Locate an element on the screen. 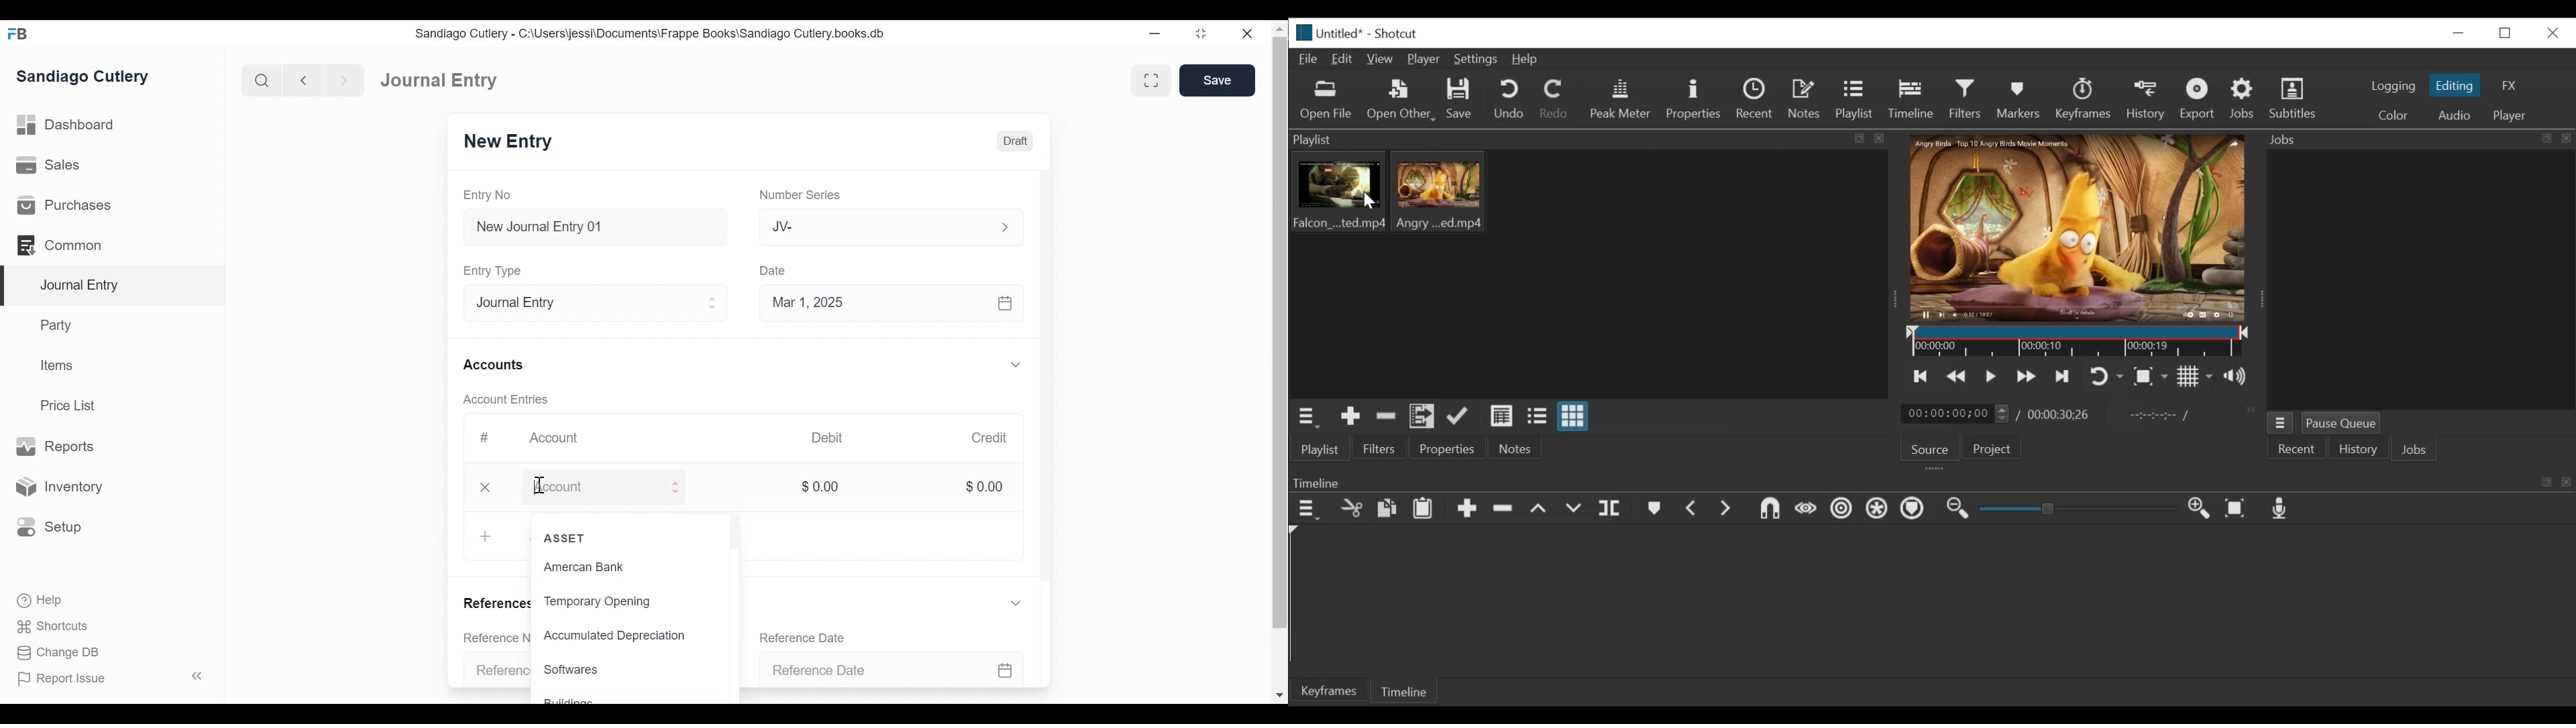 This screenshot has width=2576, height=728. Debit is located at coordinates (839, 438).